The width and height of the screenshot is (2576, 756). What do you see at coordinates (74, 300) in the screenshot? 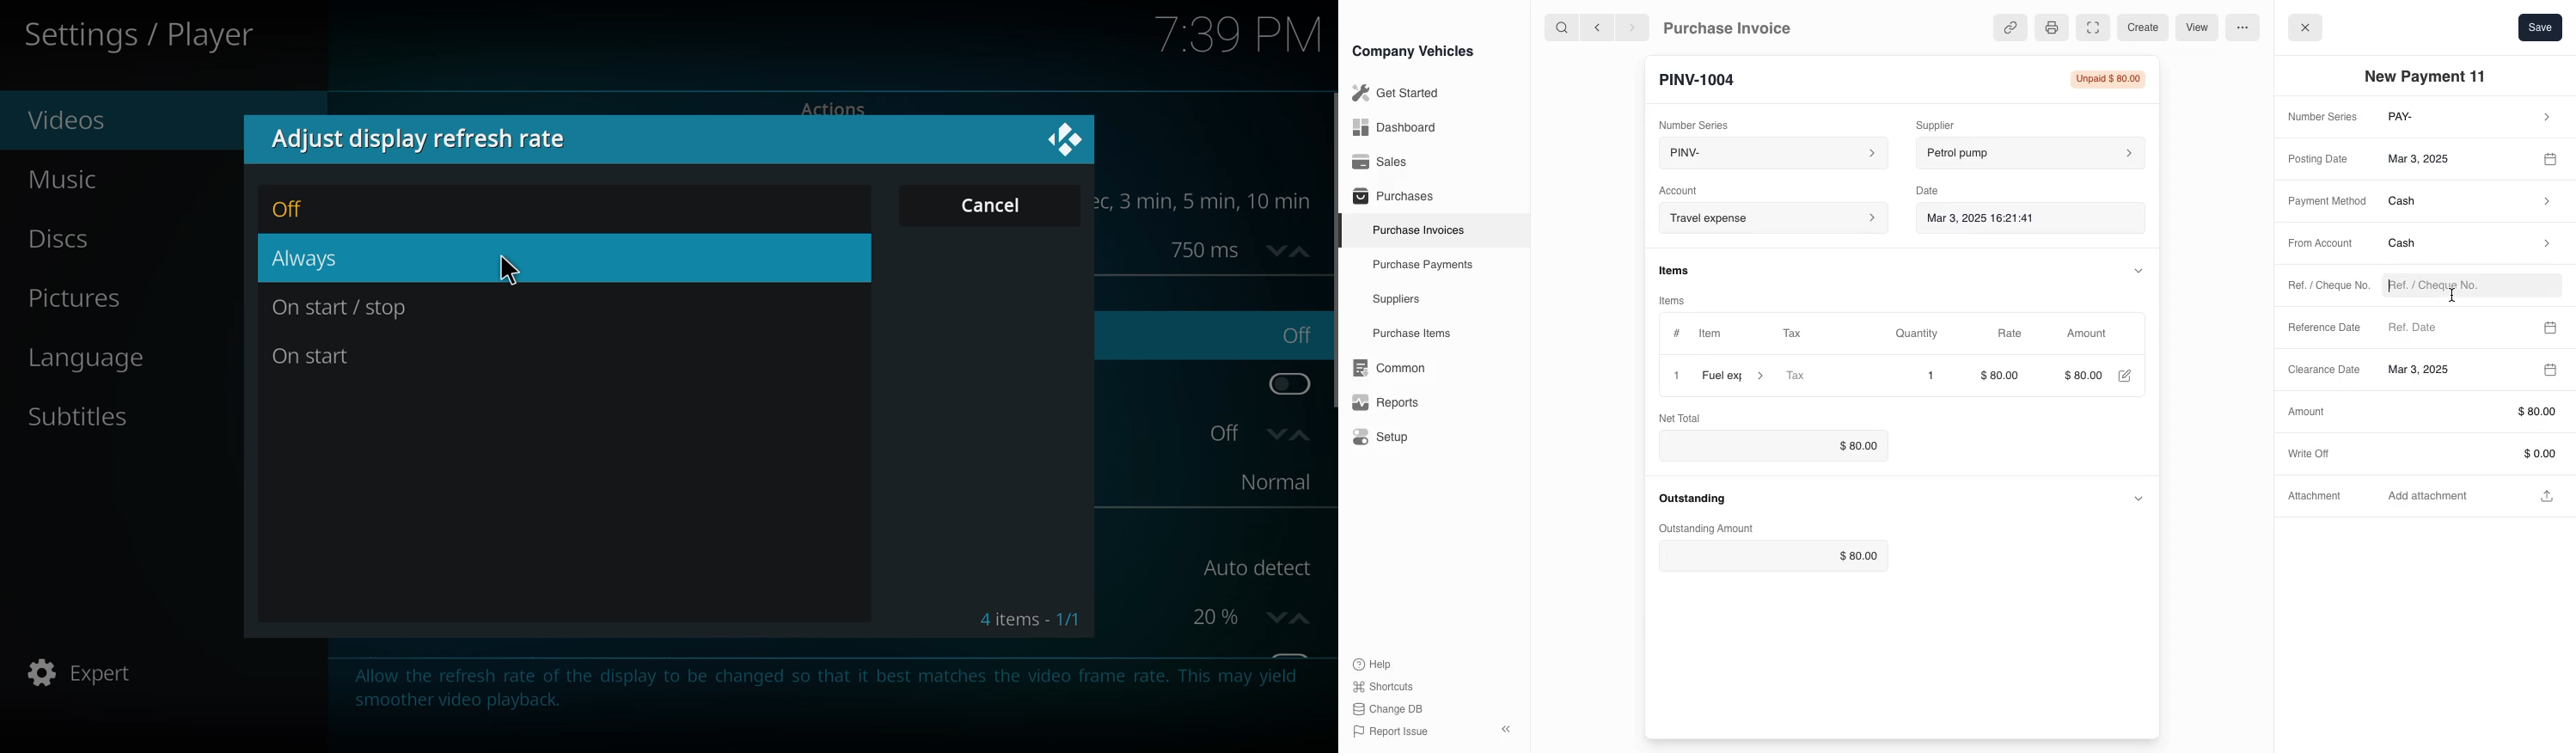
I see `pictures` at bounding box center [74, 300].